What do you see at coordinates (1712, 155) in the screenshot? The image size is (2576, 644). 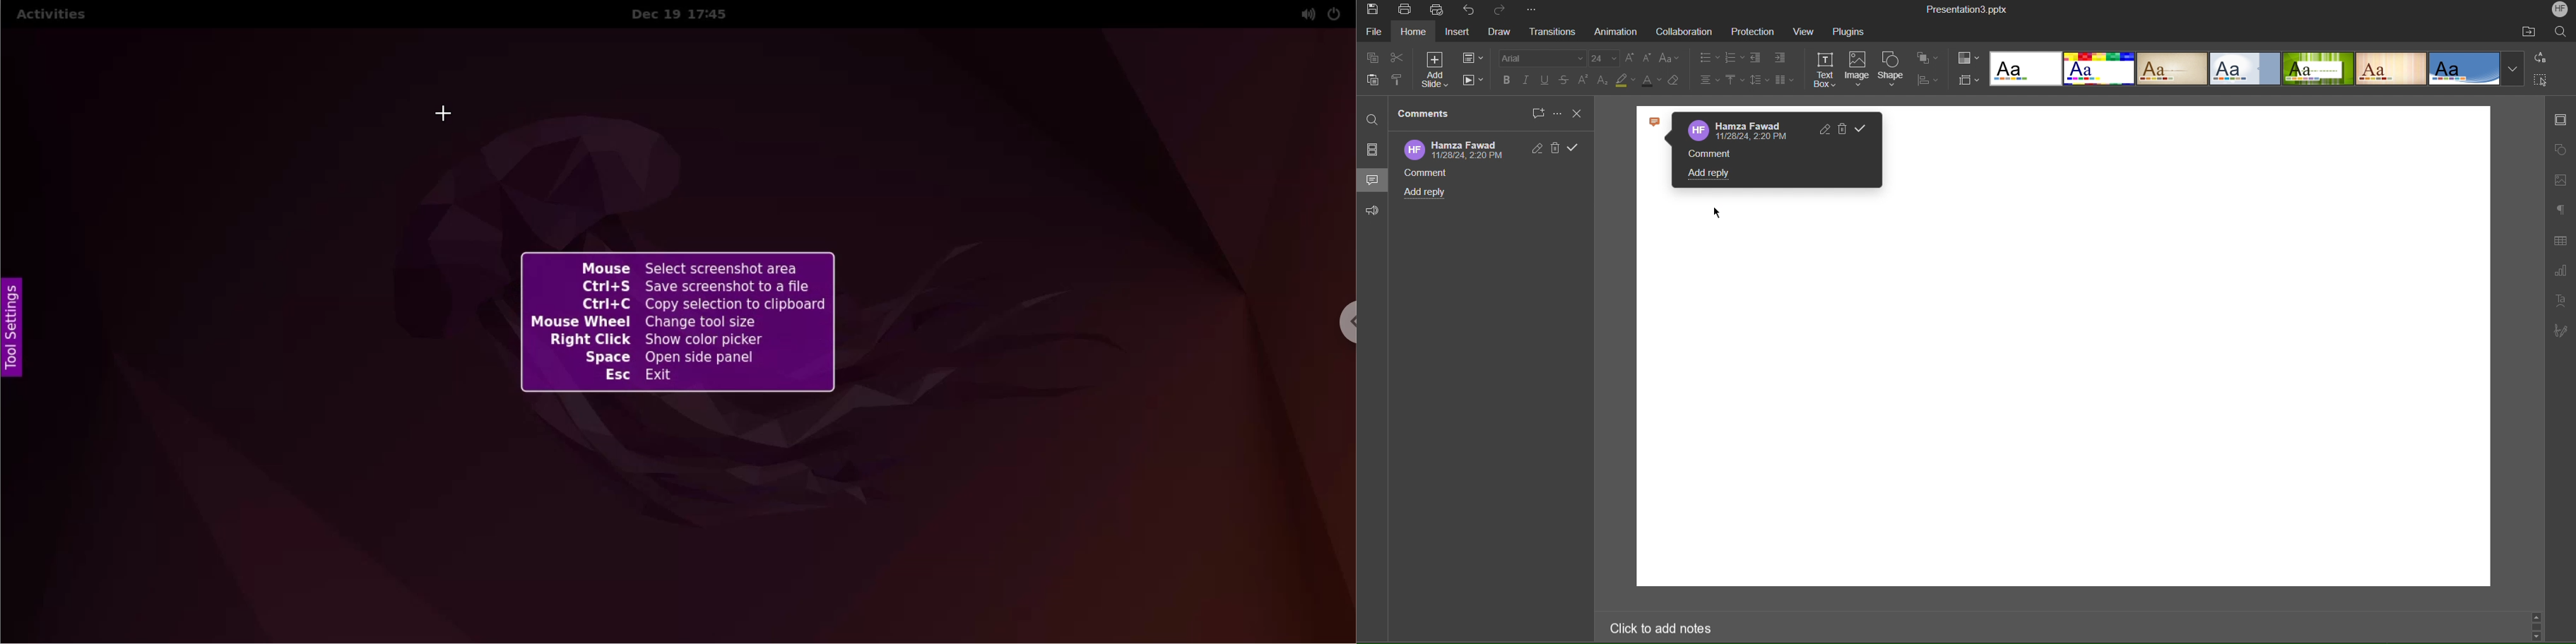 I see `Comment` at bounding box center [1712, 155].